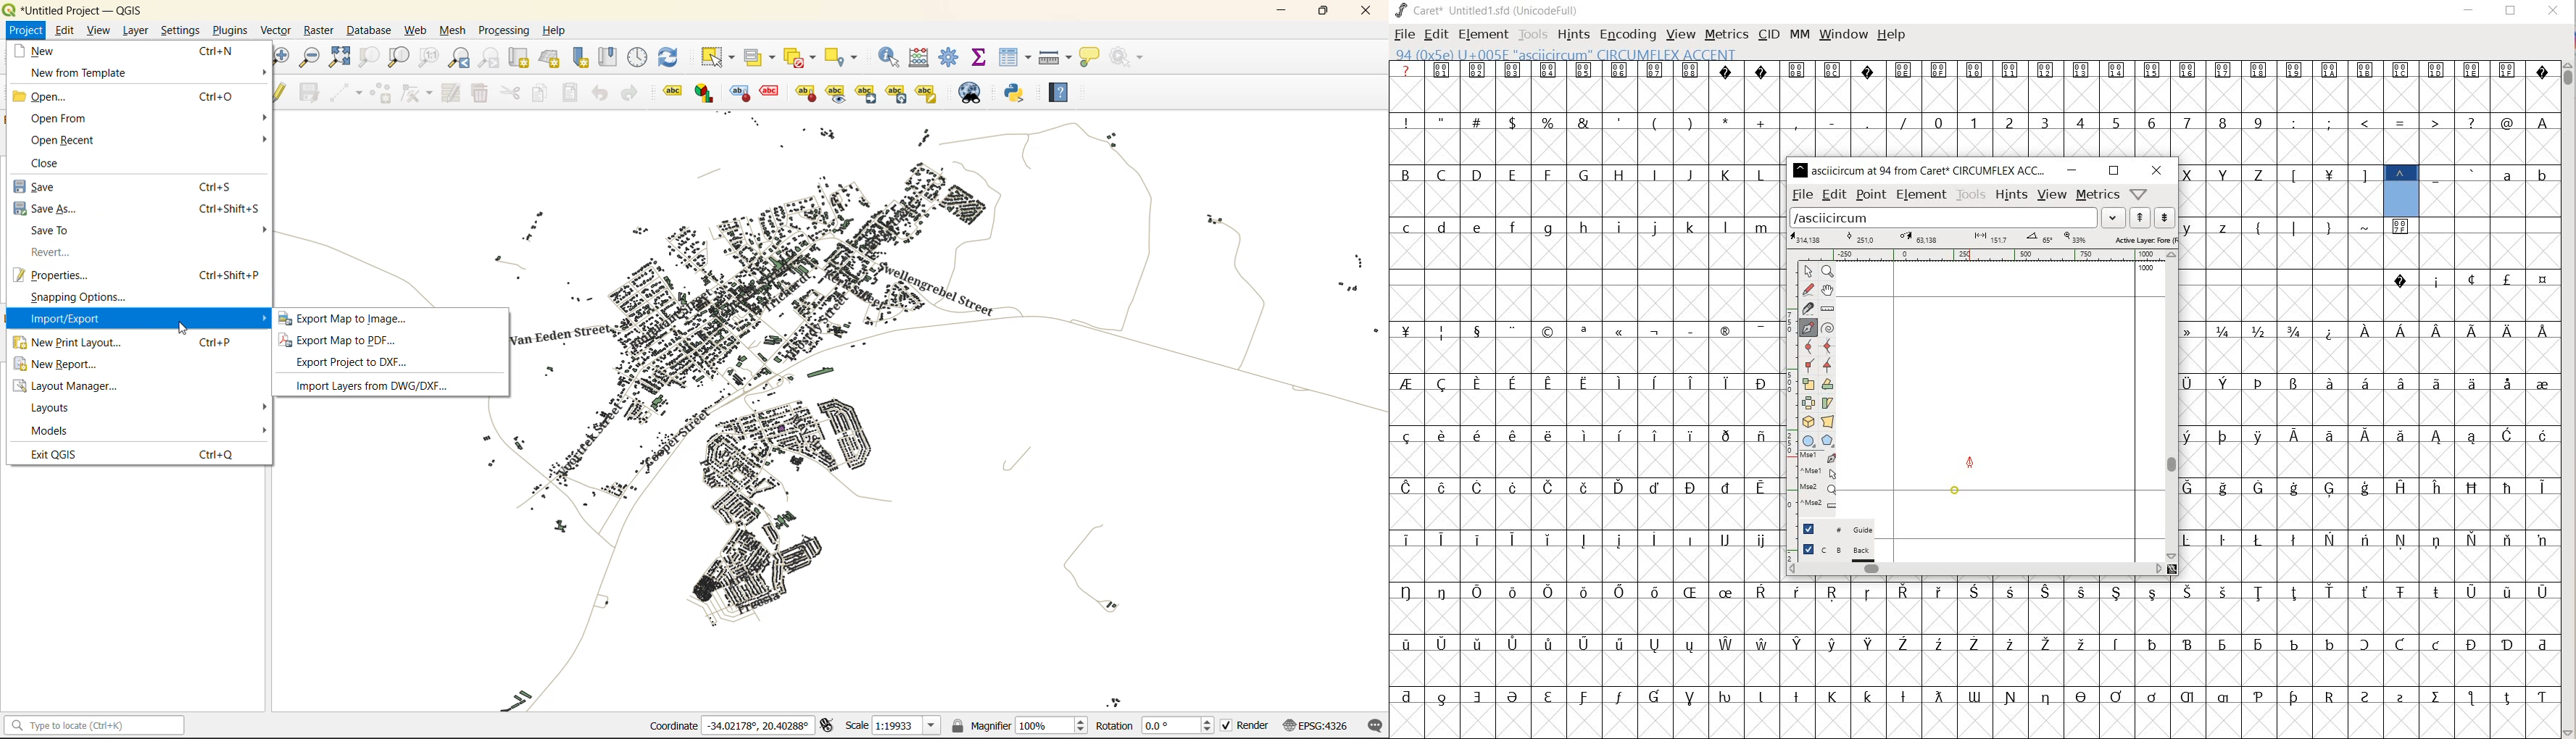  What do you see at coordinates (64, 367) in the screenshot?
I see `new report` at bounding box center [64, 367].